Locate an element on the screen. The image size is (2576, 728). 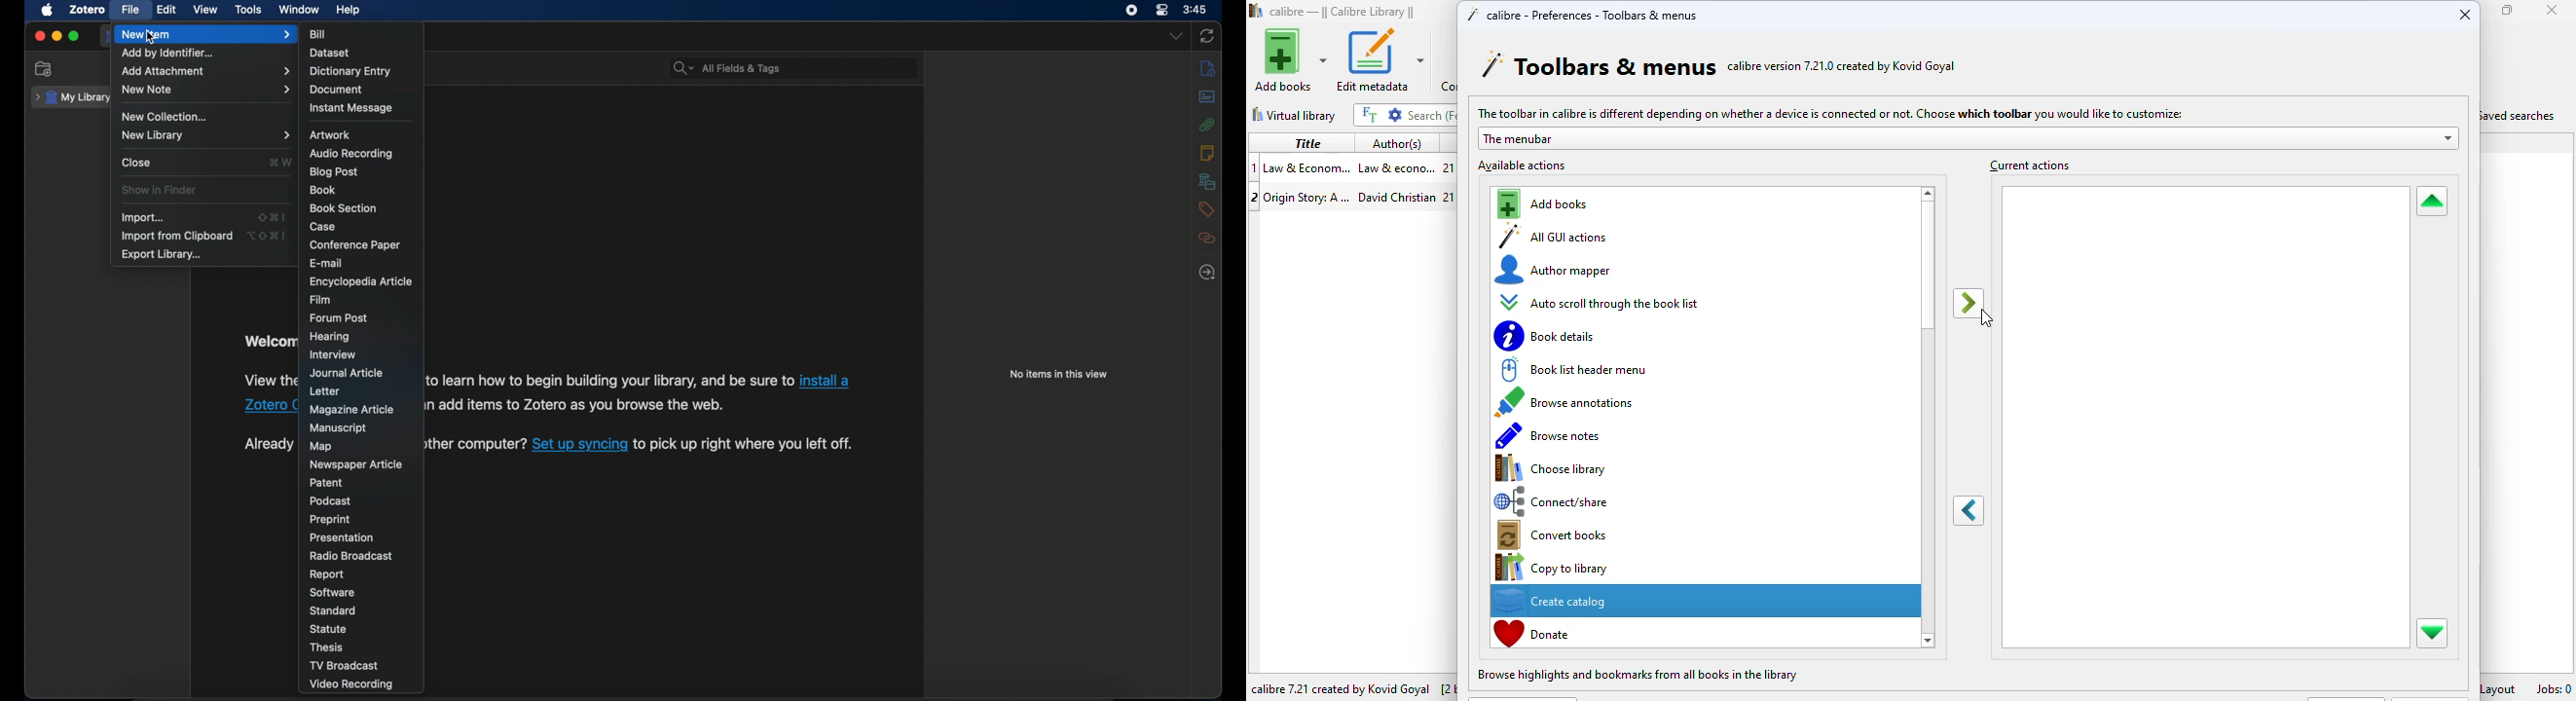
minimize is located at coordinates (57, 36).